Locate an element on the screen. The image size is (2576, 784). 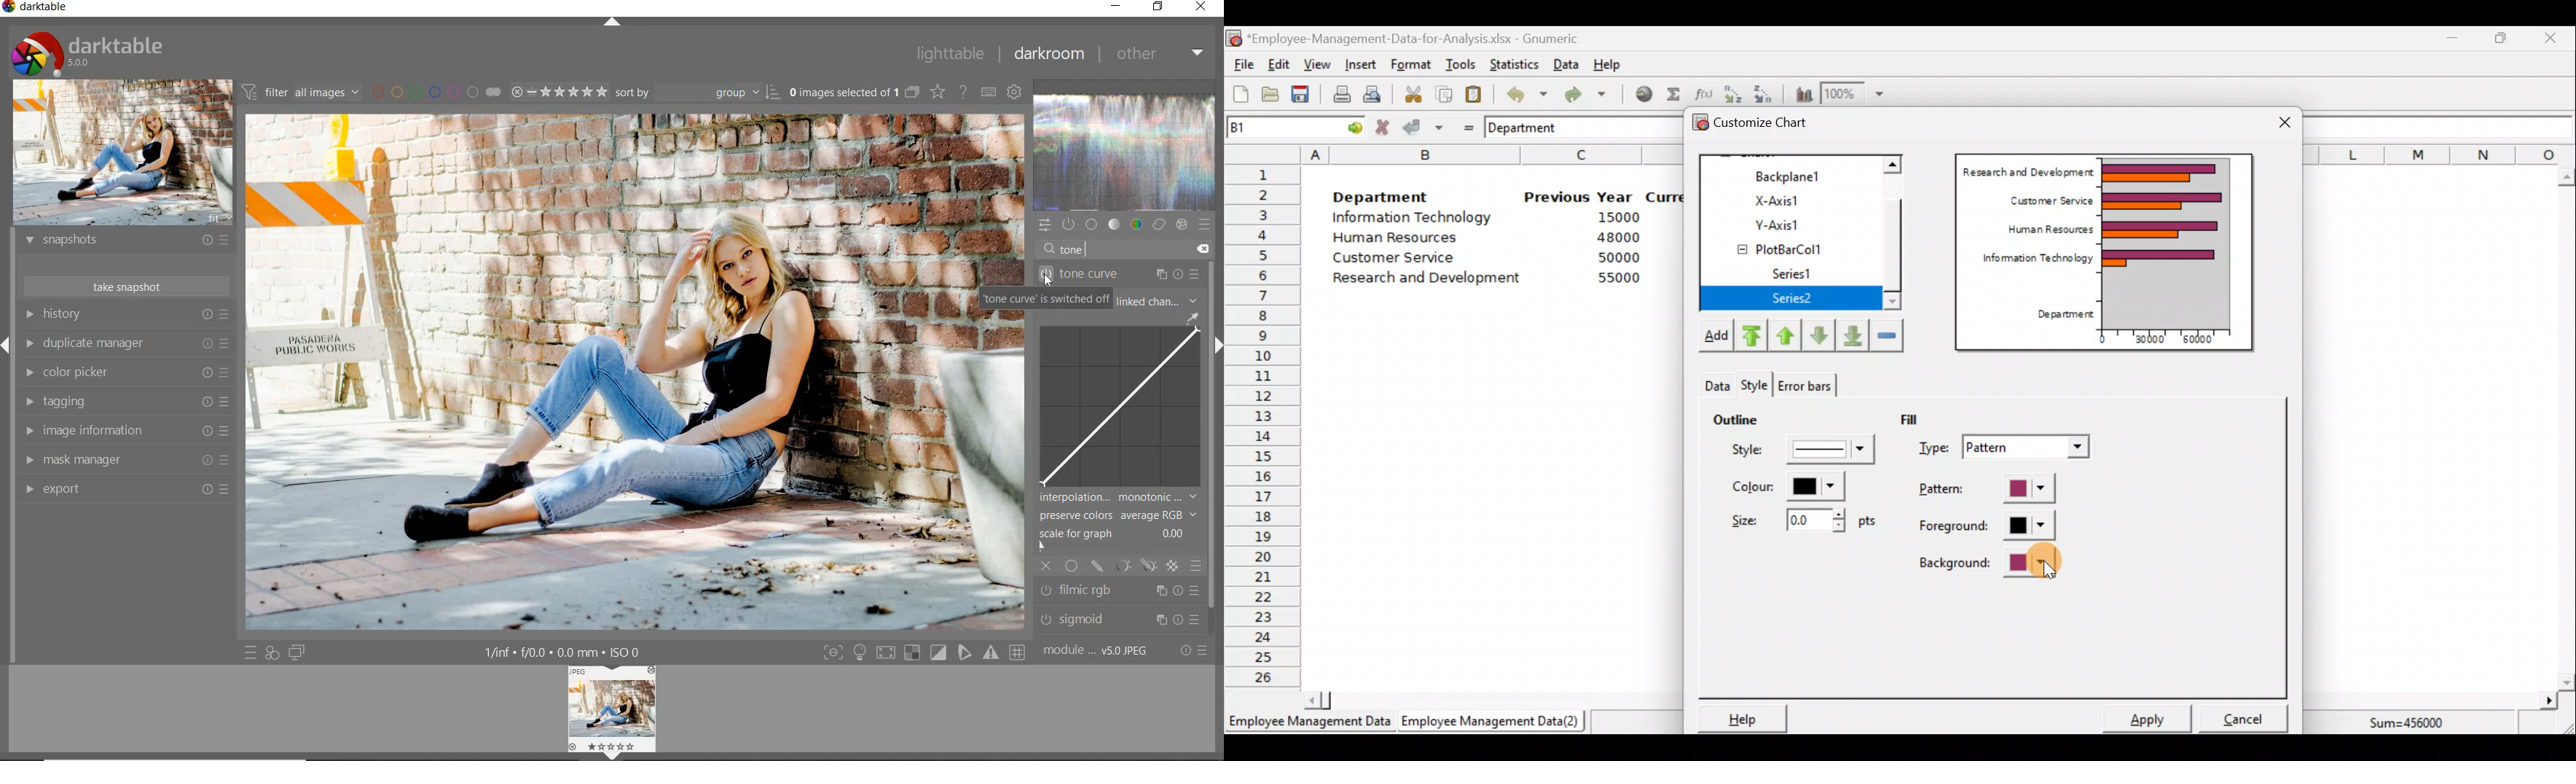
Insert a chart is located at coordinates (1801, 94).